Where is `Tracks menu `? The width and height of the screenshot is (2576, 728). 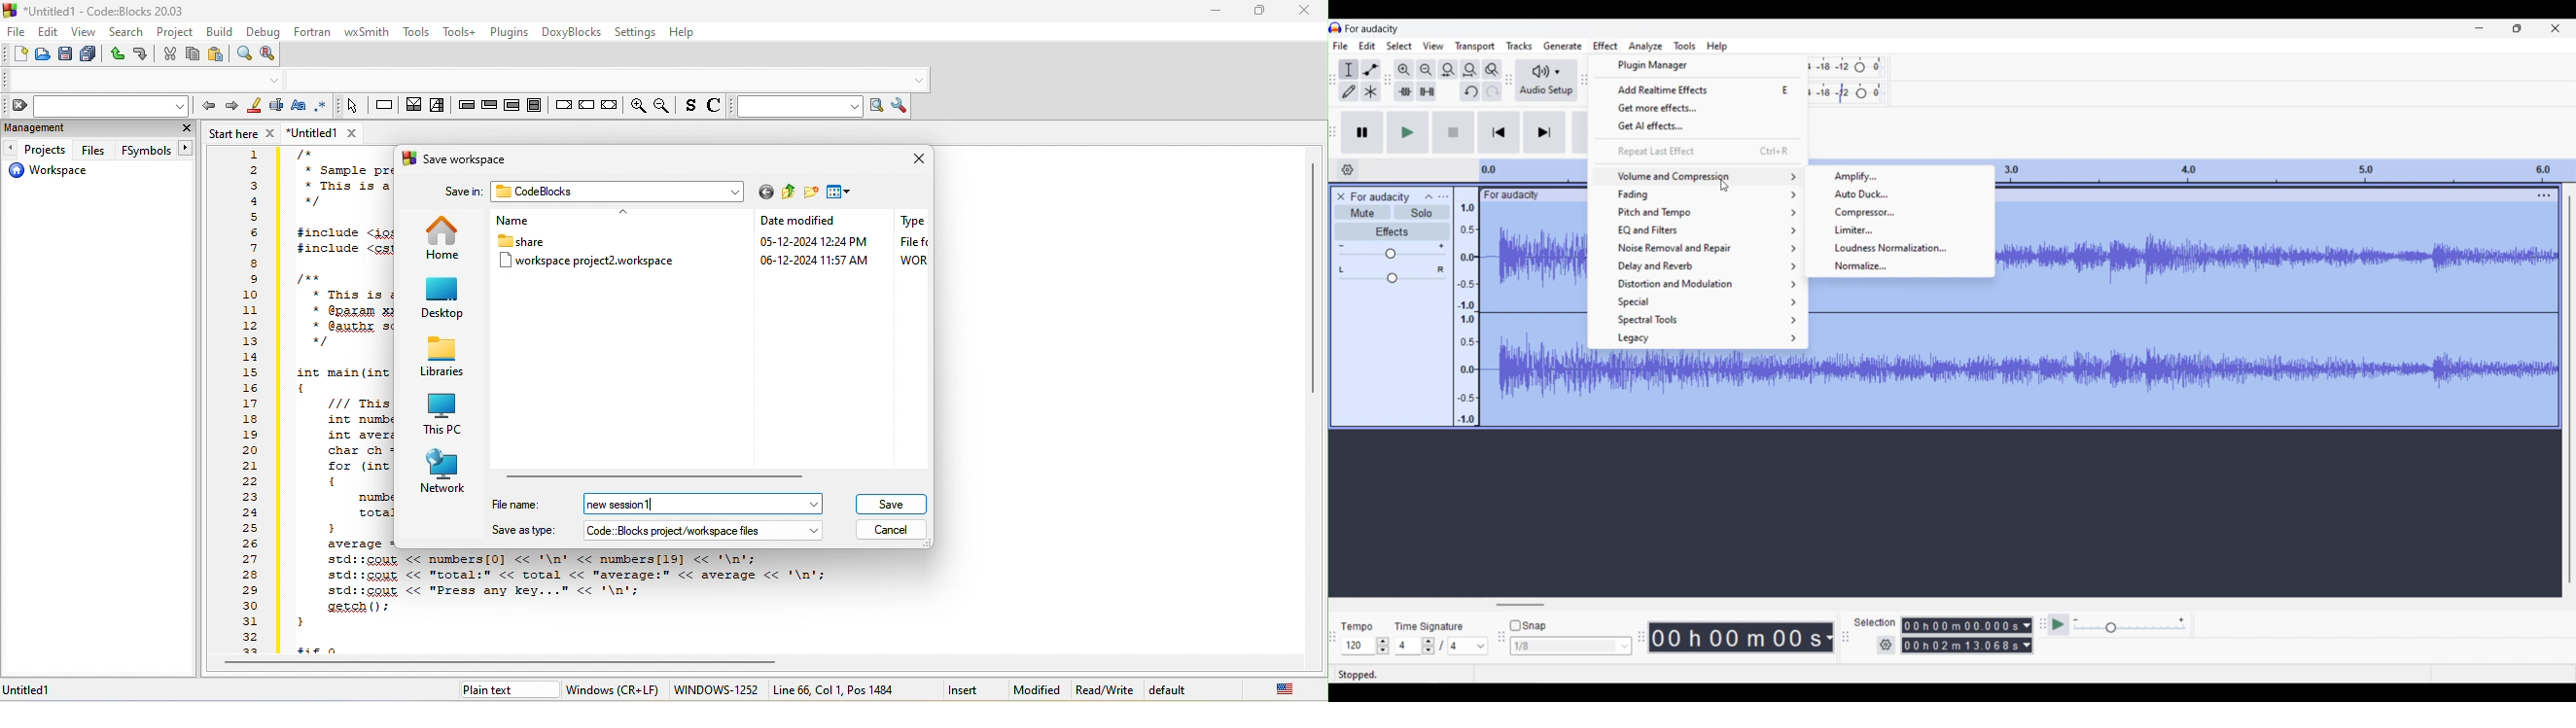
Tracks menu  is located at coordinates (1519, 46).